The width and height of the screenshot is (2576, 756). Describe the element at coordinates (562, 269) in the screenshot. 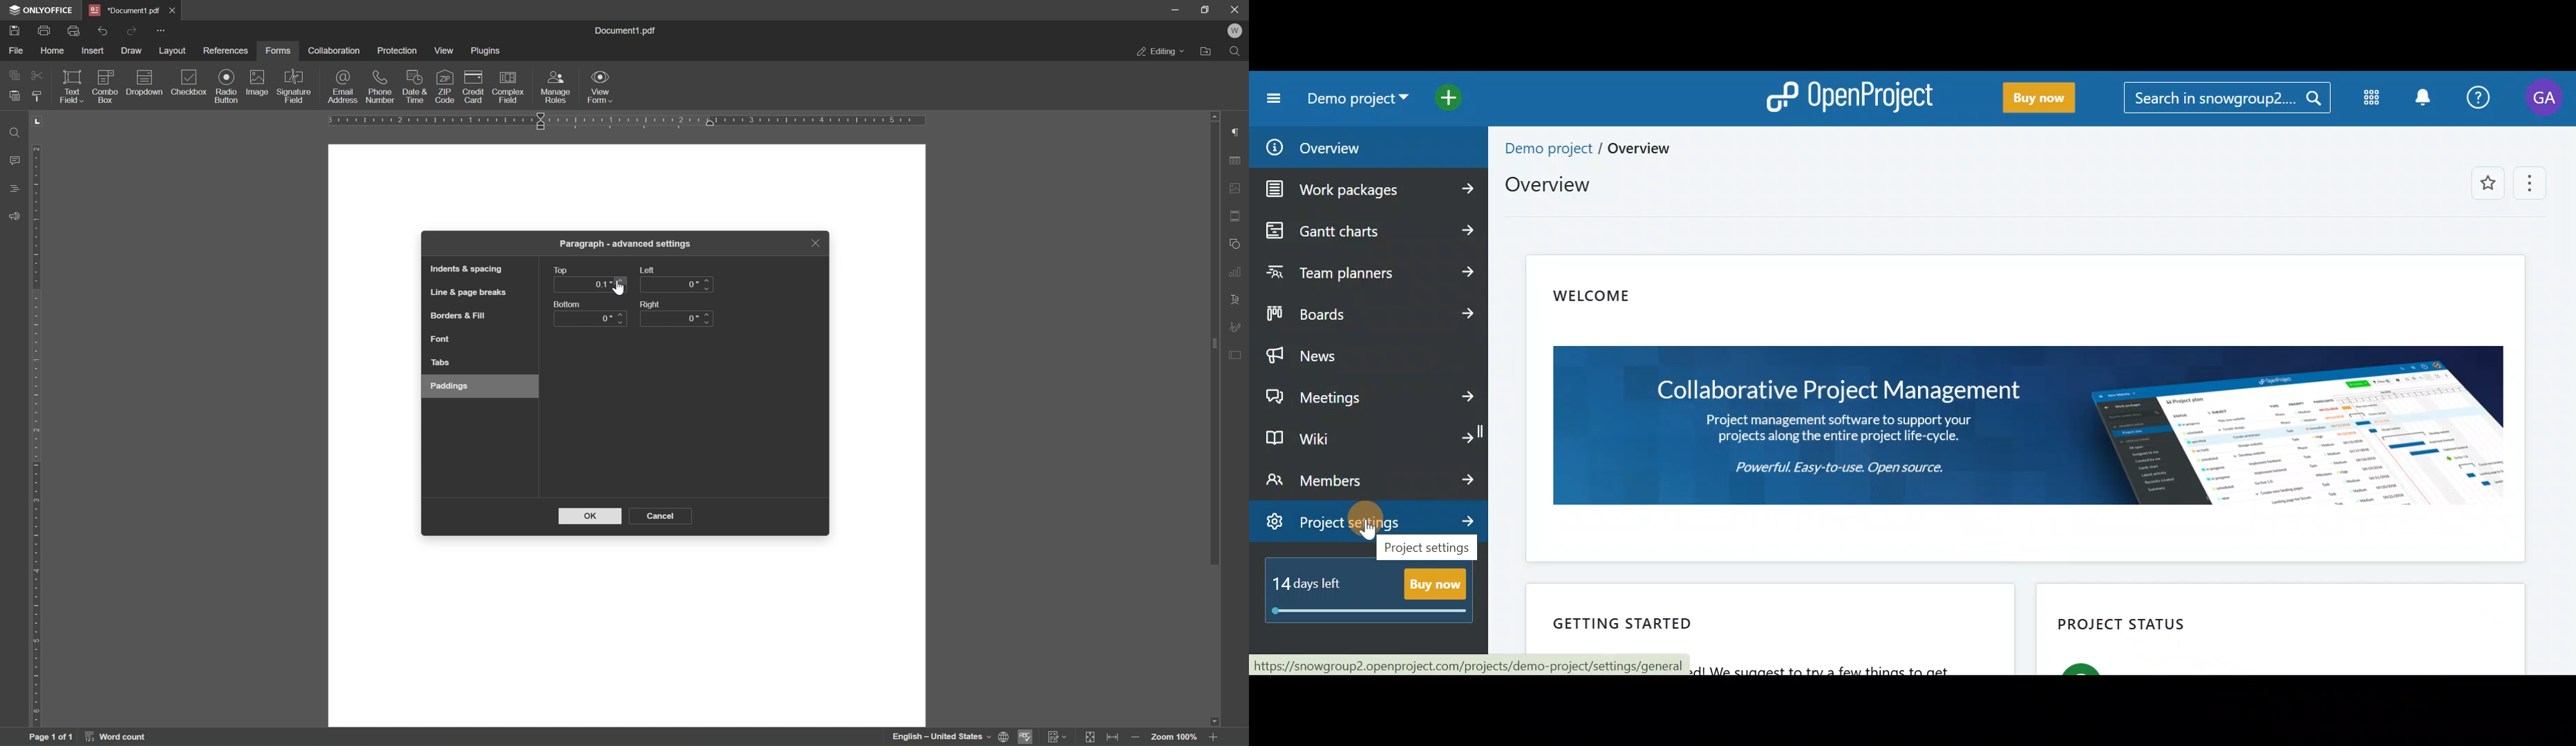

I see `top` at that location.